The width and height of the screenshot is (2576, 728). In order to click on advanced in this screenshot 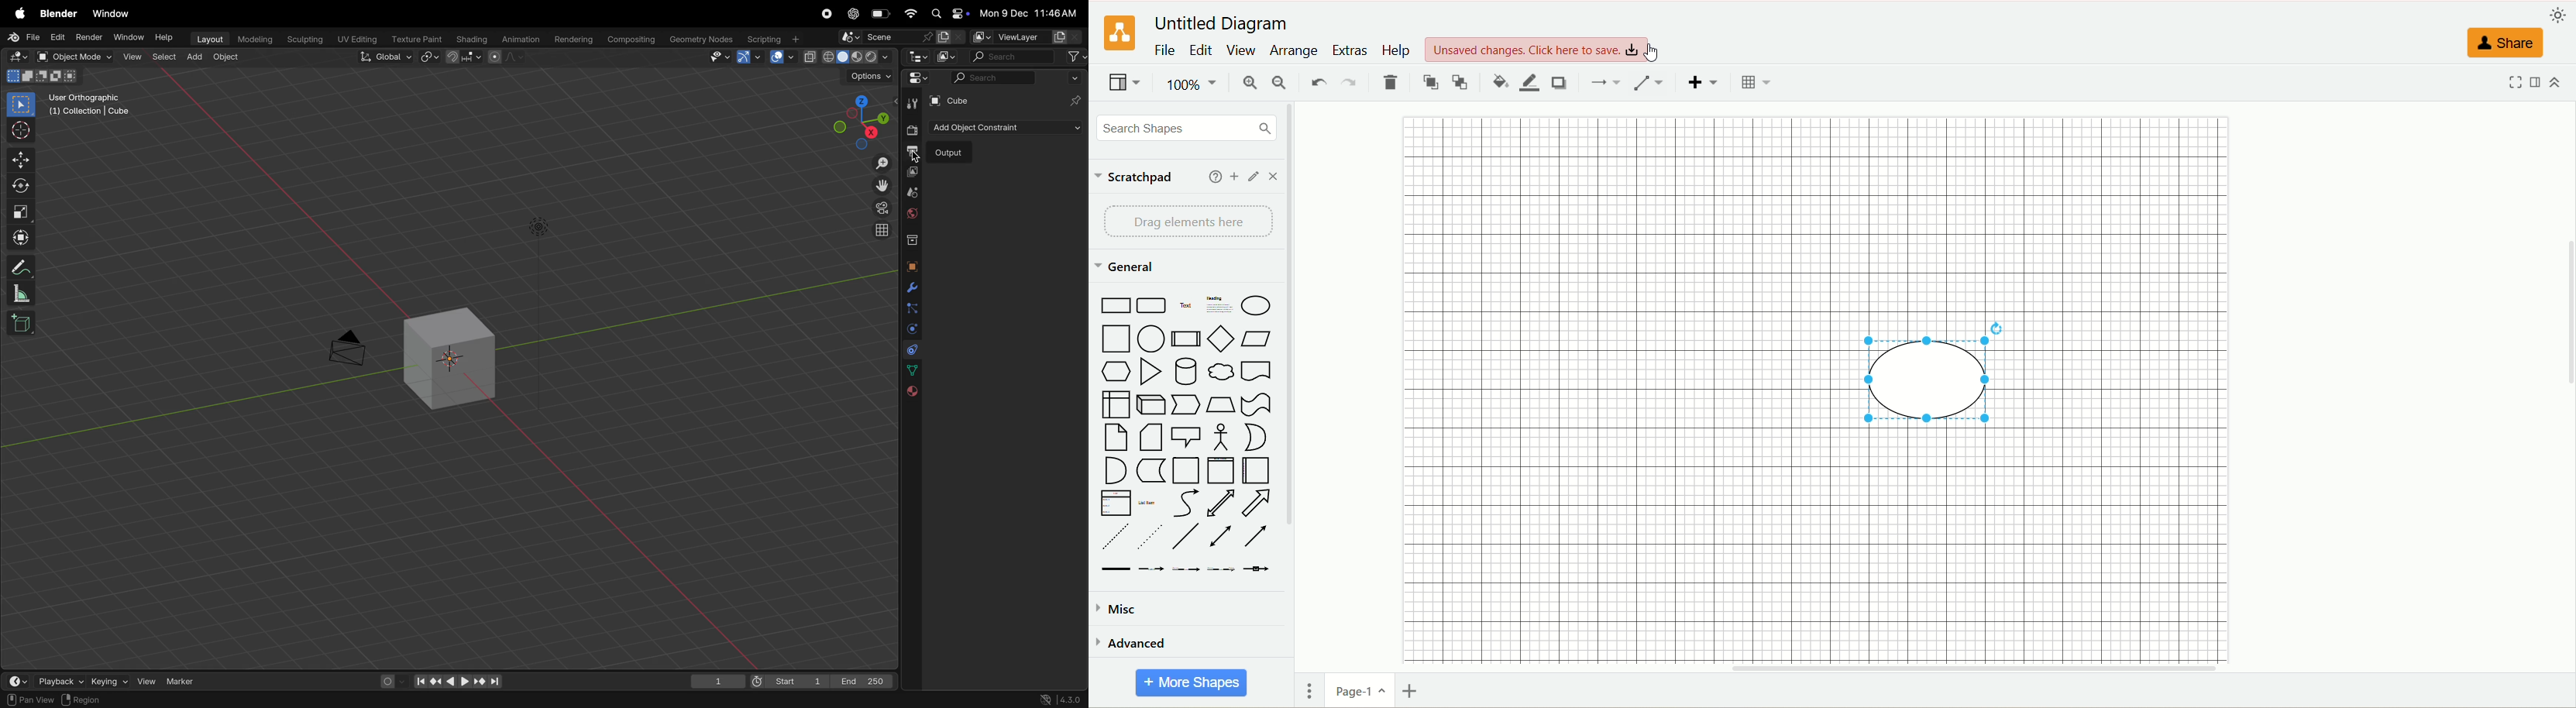, I will do `click(1147, 644)`.